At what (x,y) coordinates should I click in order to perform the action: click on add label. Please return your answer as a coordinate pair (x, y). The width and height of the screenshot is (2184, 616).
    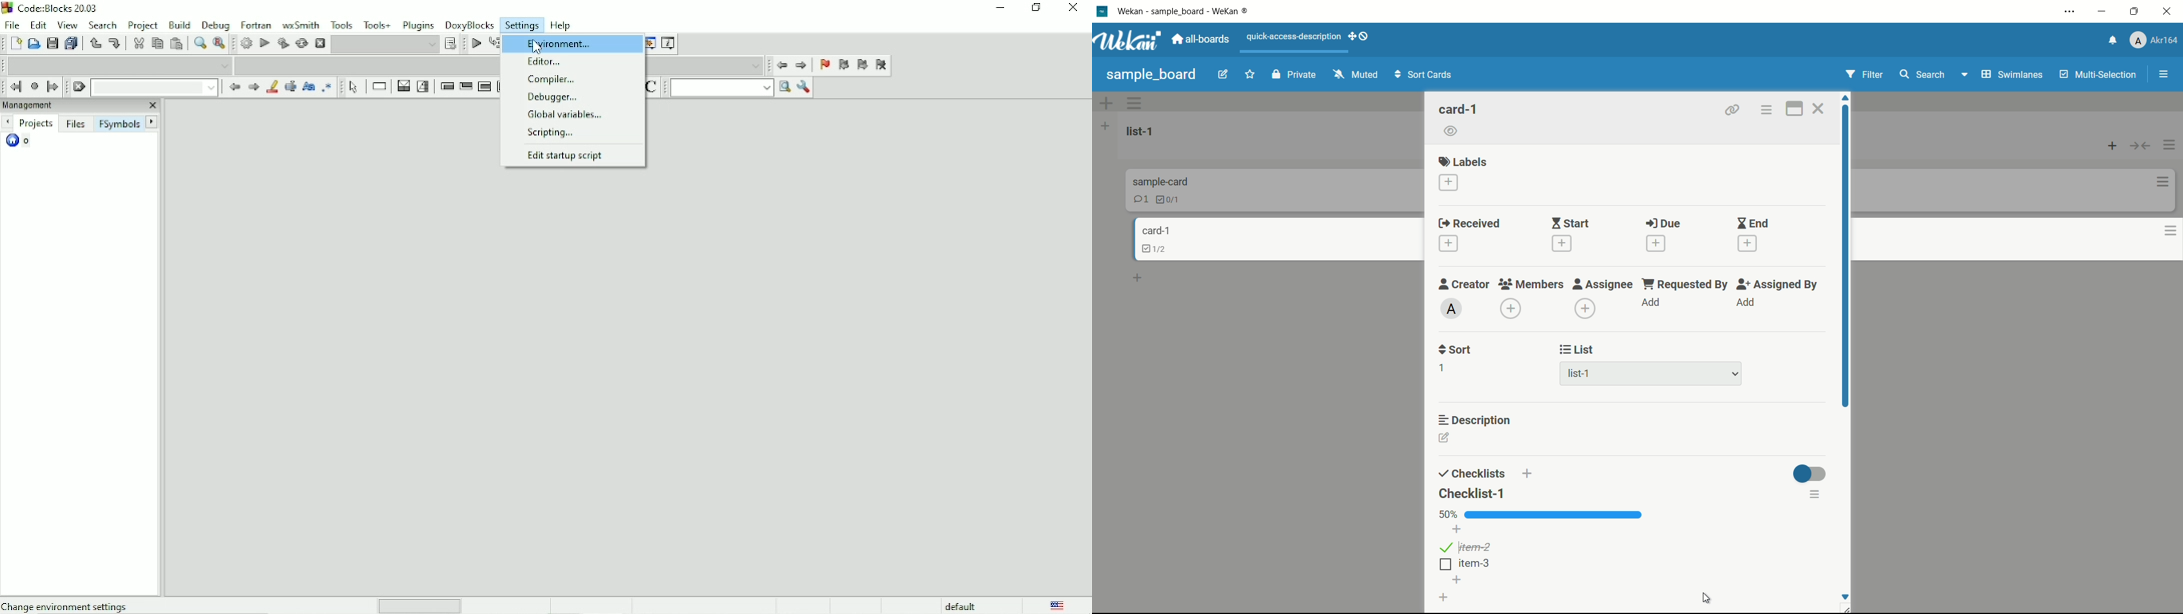
    Looking at the image, I should click on (1448, 182).